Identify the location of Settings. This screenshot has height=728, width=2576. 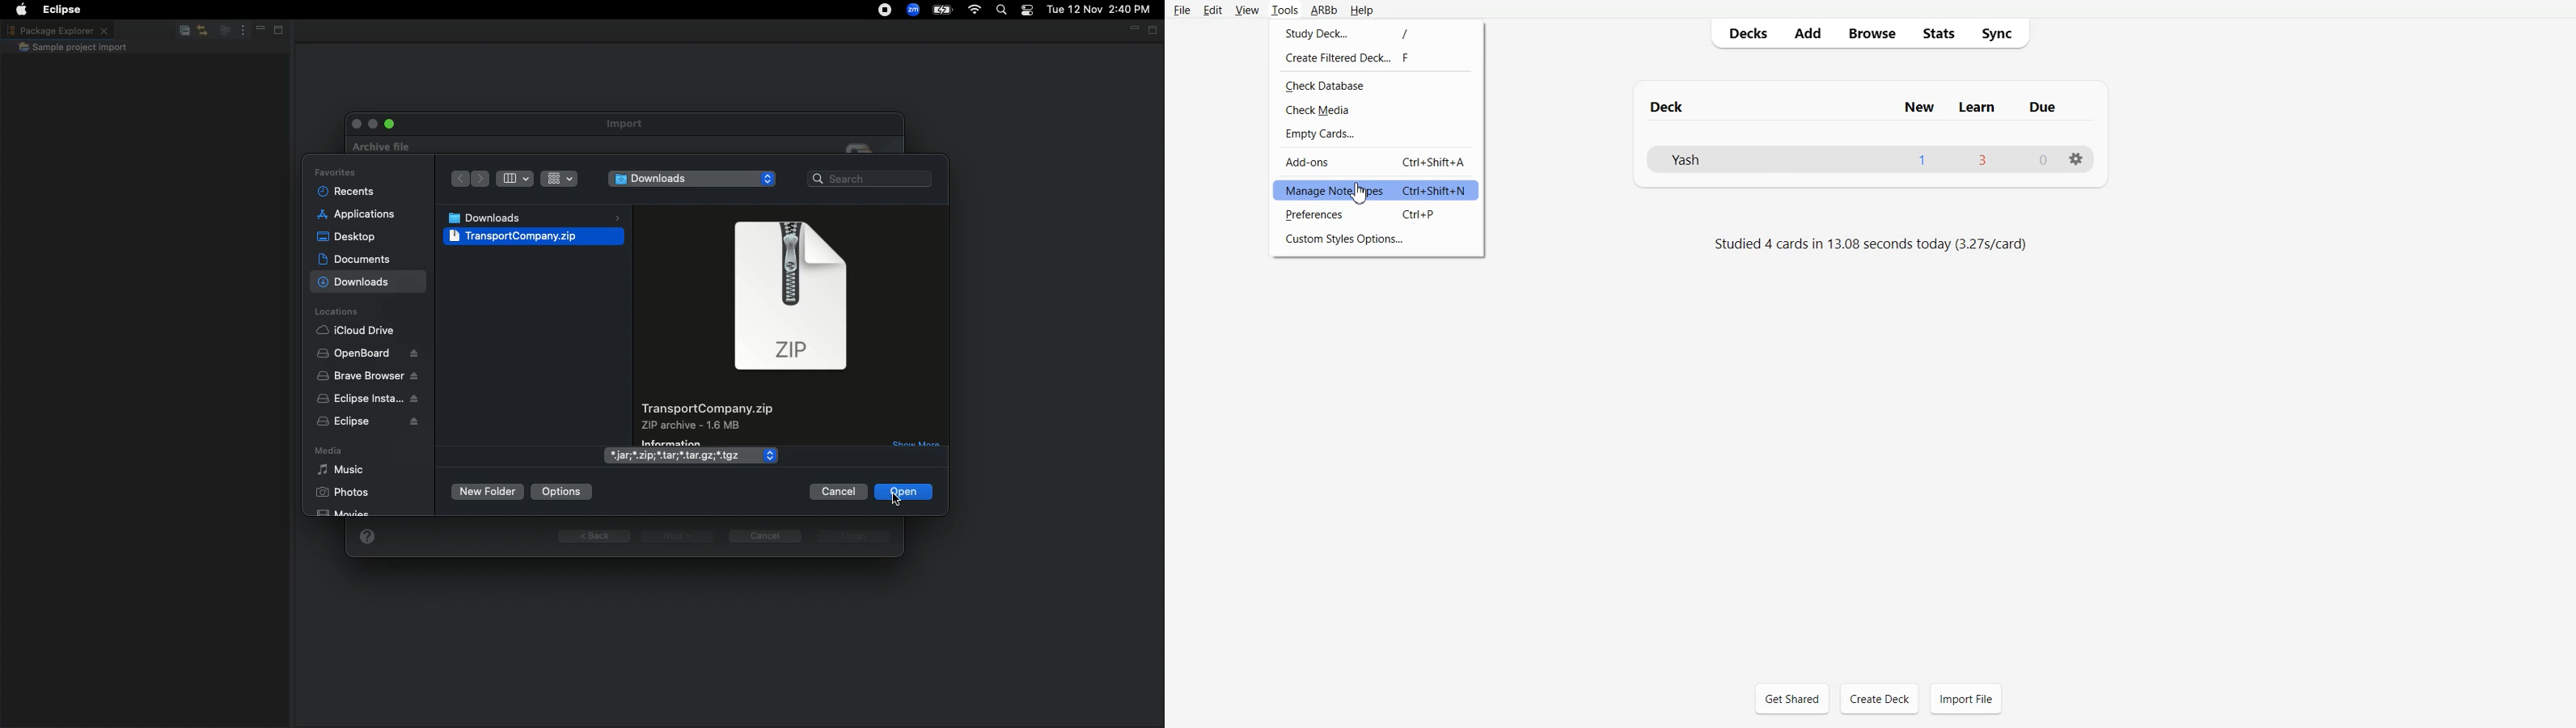
(2076, 159).